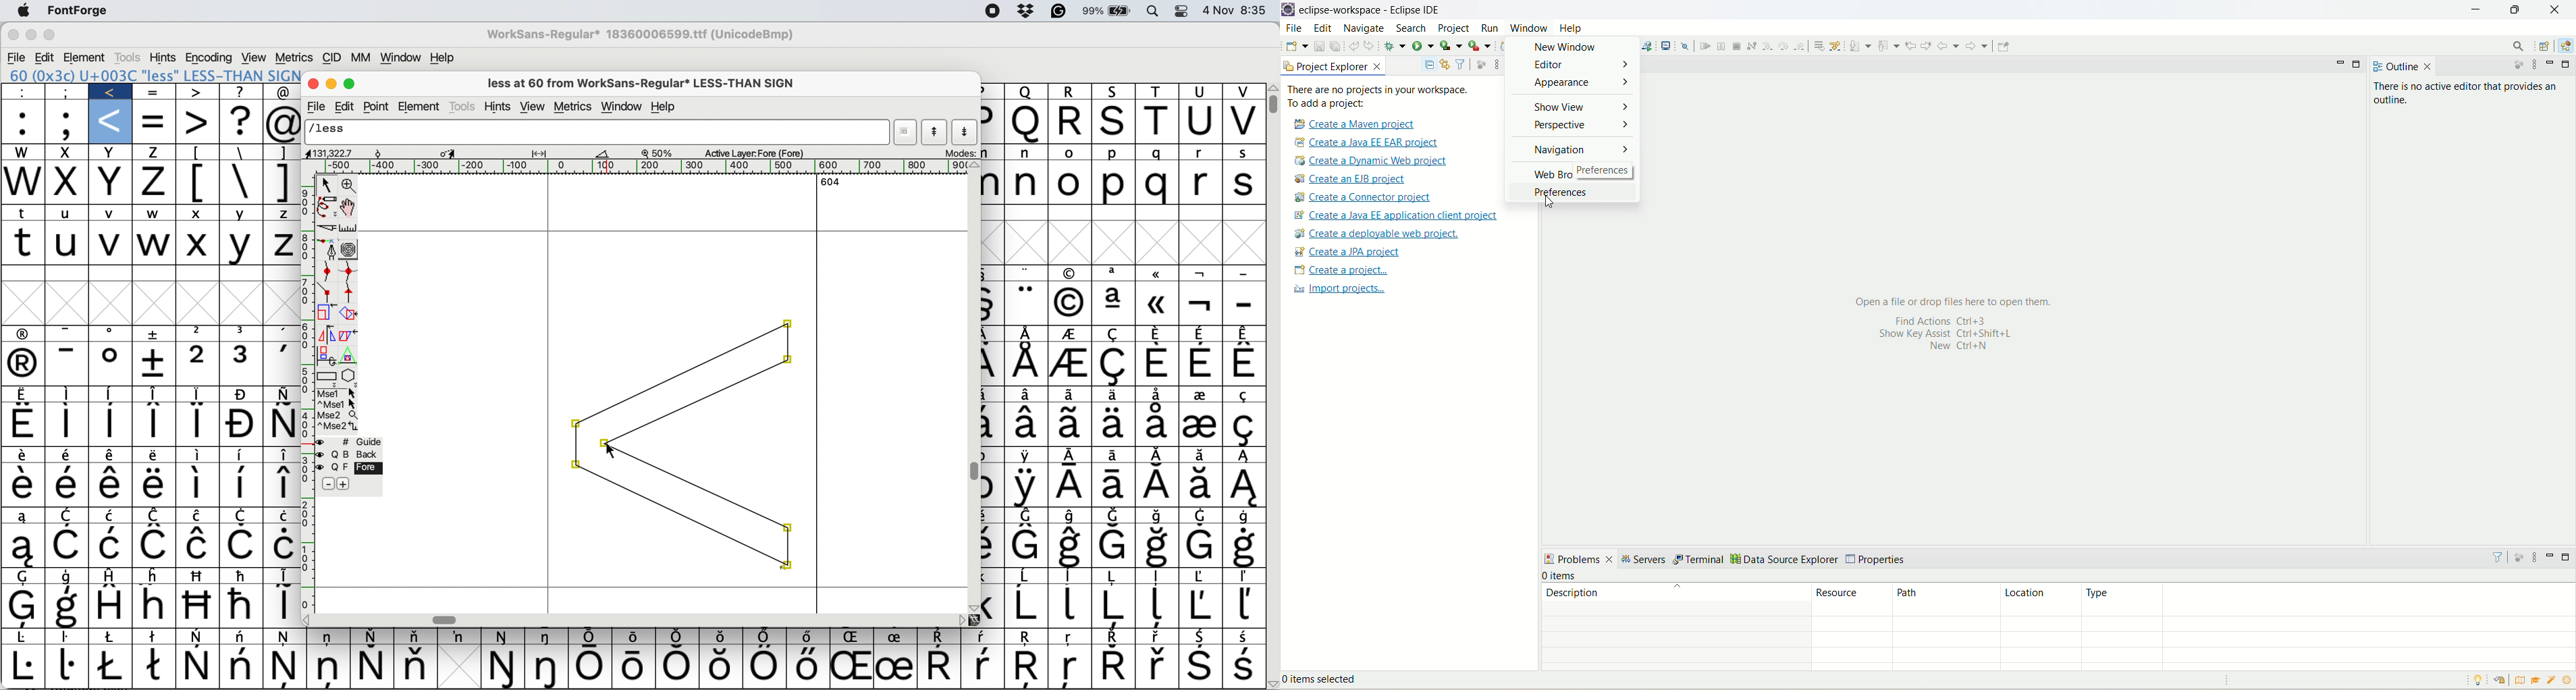 The height and width of the screenshot is (700, 2576). I want to click on Symbol, so click(1200, 577).